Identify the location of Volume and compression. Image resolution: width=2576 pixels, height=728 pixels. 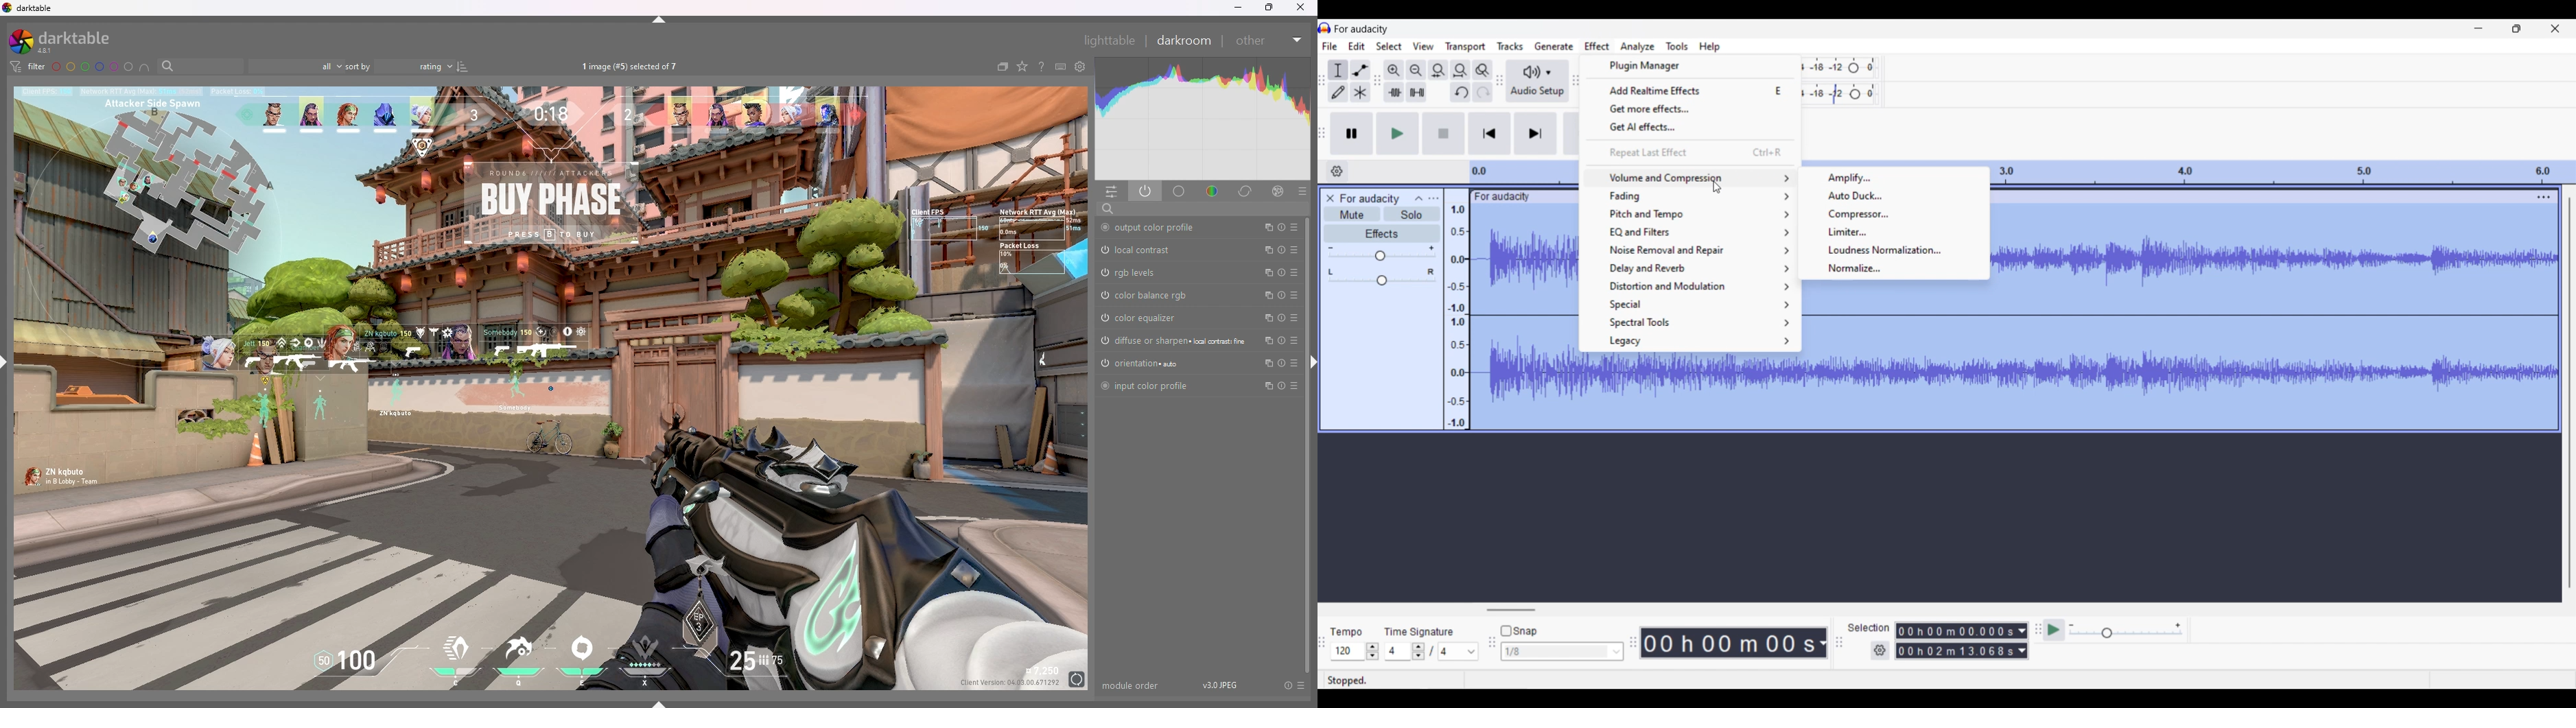
(1689, 178).